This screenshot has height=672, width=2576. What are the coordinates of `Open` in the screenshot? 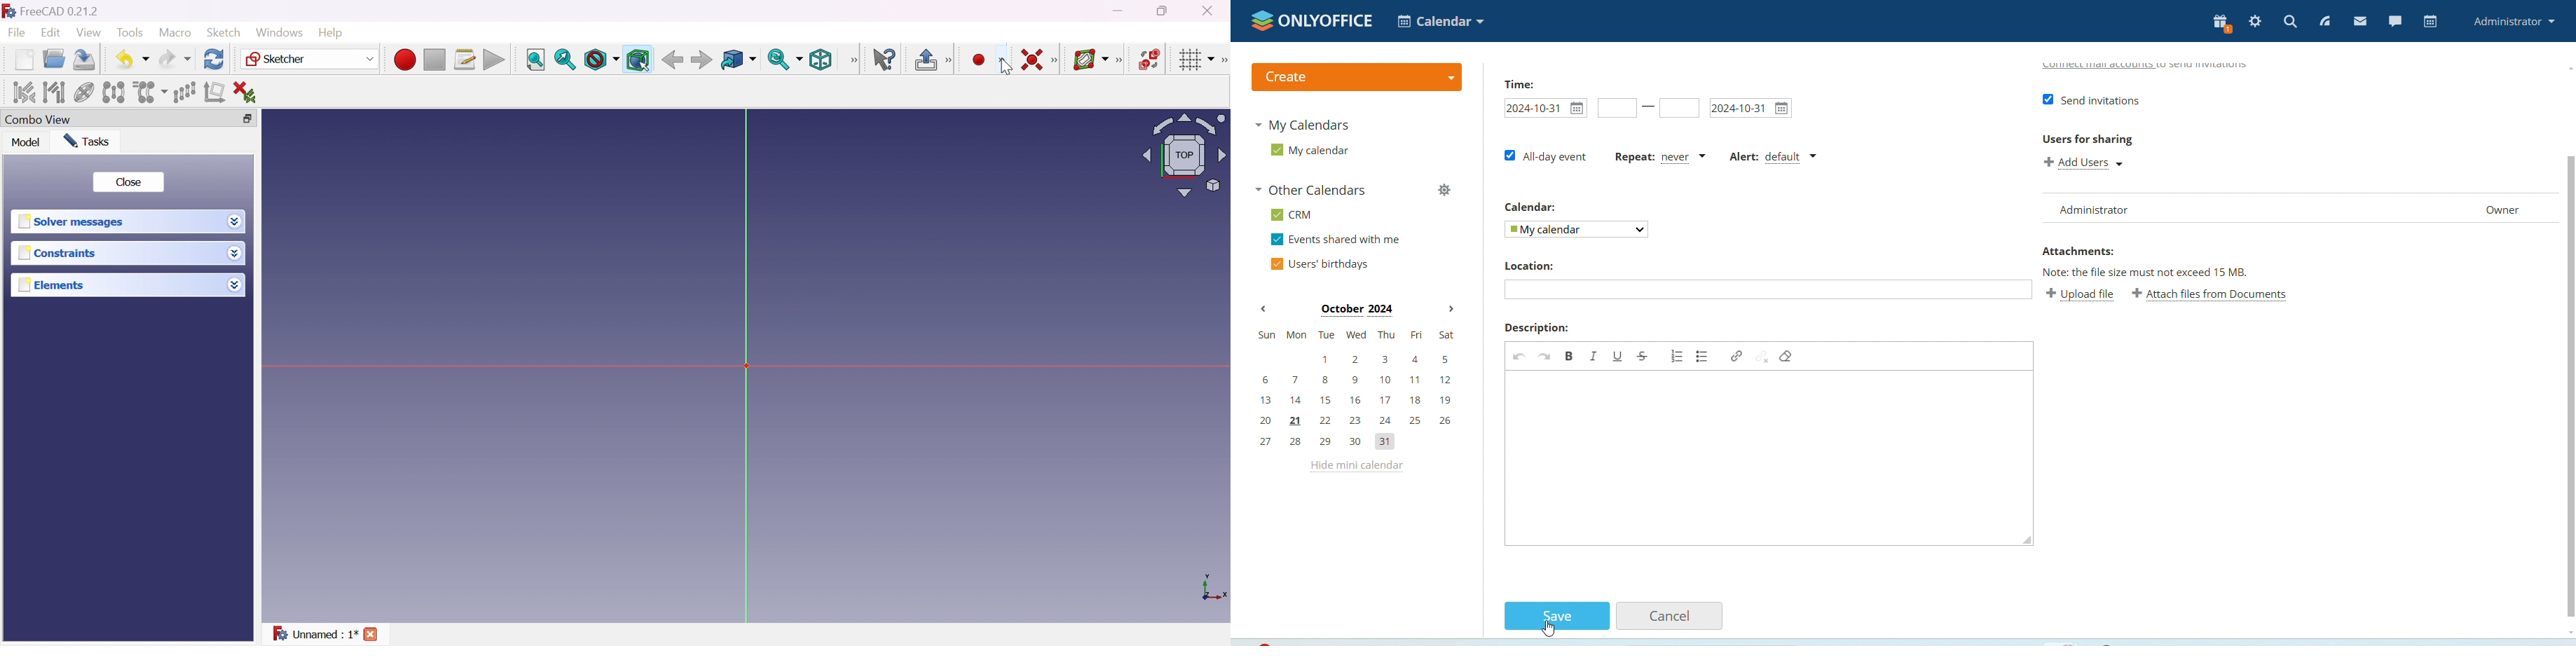 It's located at (54, 59).